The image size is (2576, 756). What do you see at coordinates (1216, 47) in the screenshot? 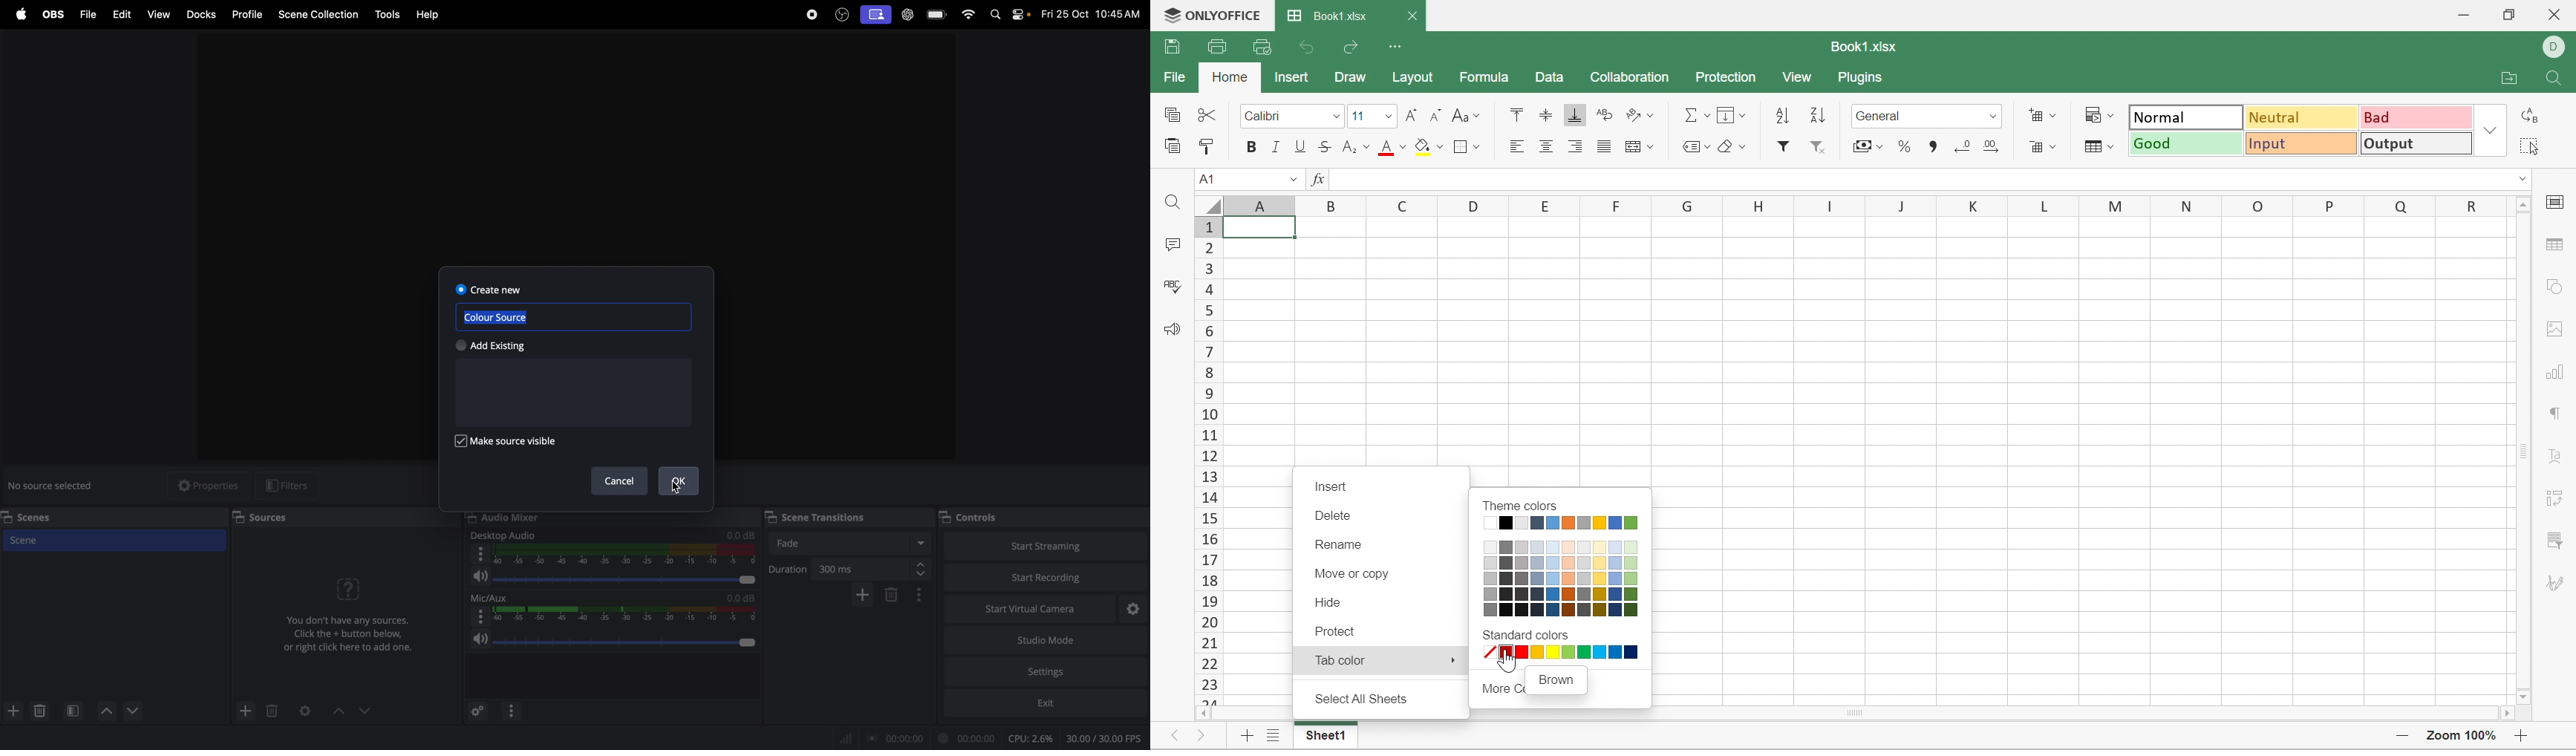
I see `Print file` at bounding box center [1216, 47].